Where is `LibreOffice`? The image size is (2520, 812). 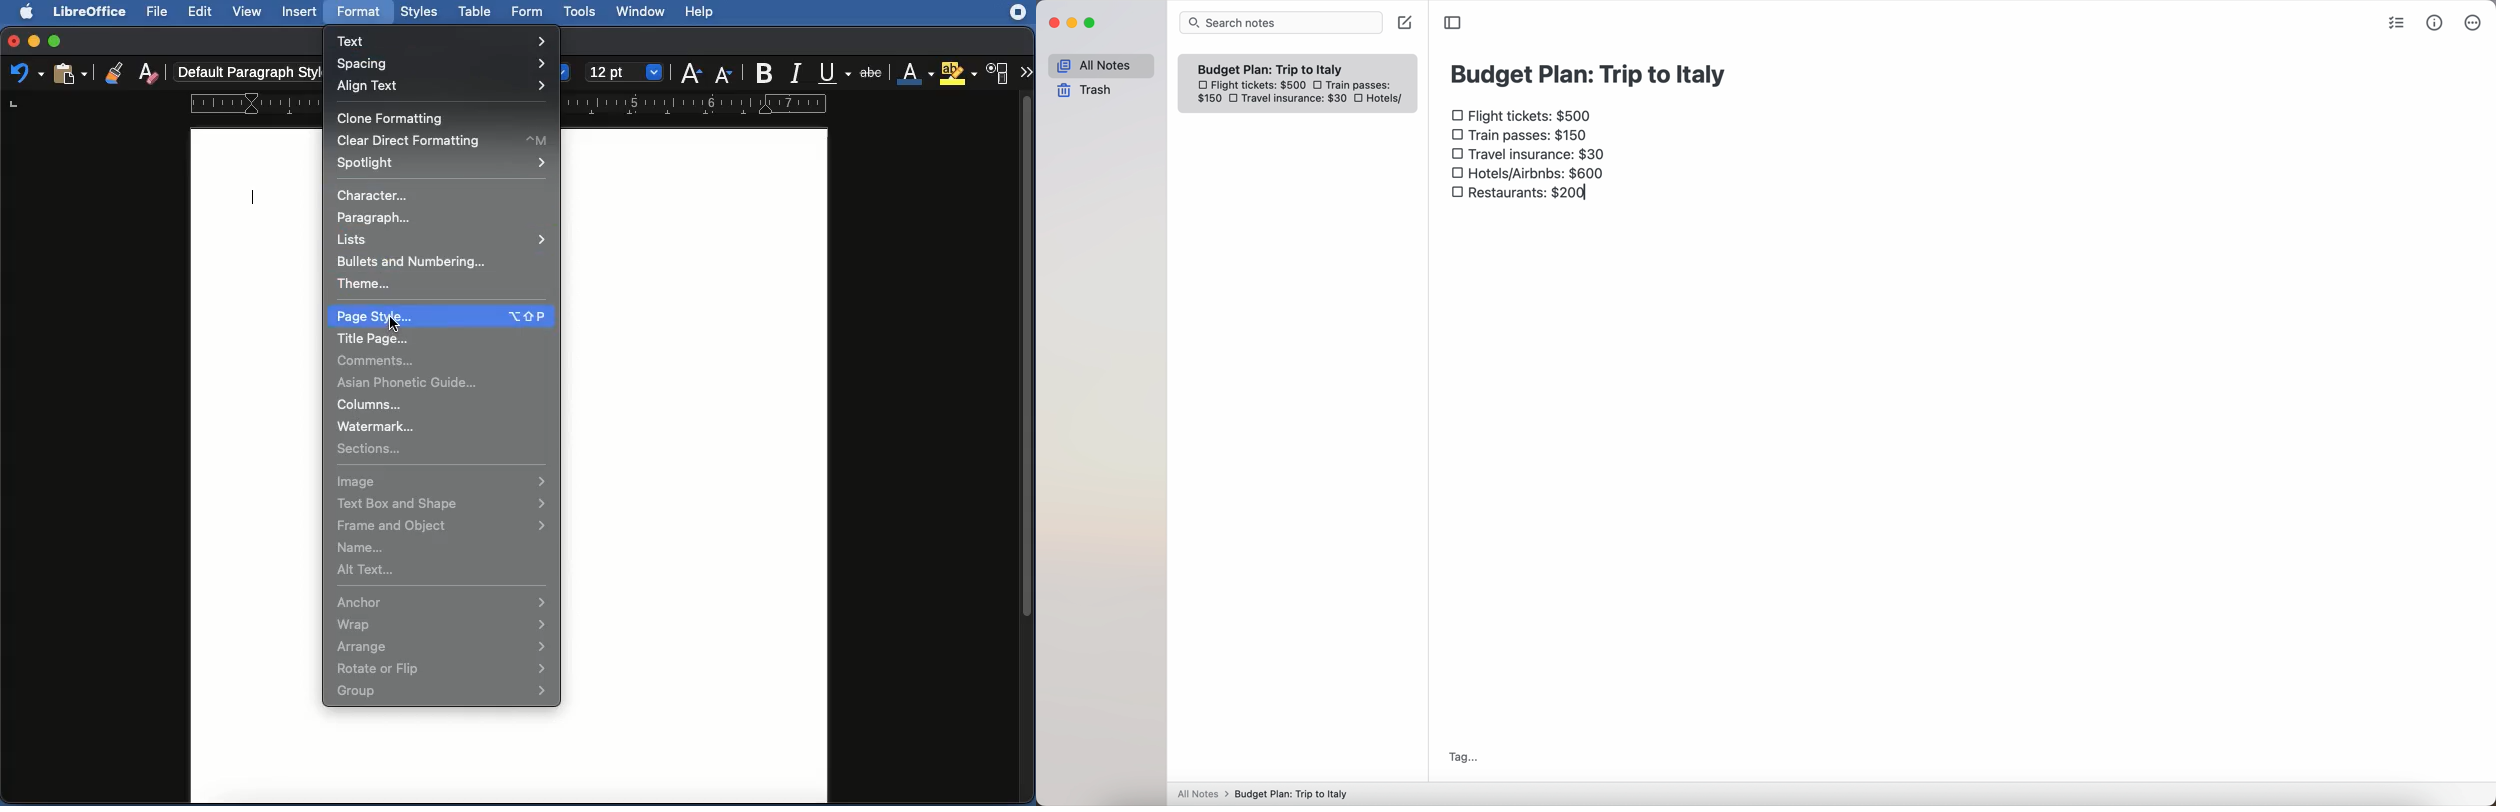
LibreOffice is located at coordinates (91, 12).